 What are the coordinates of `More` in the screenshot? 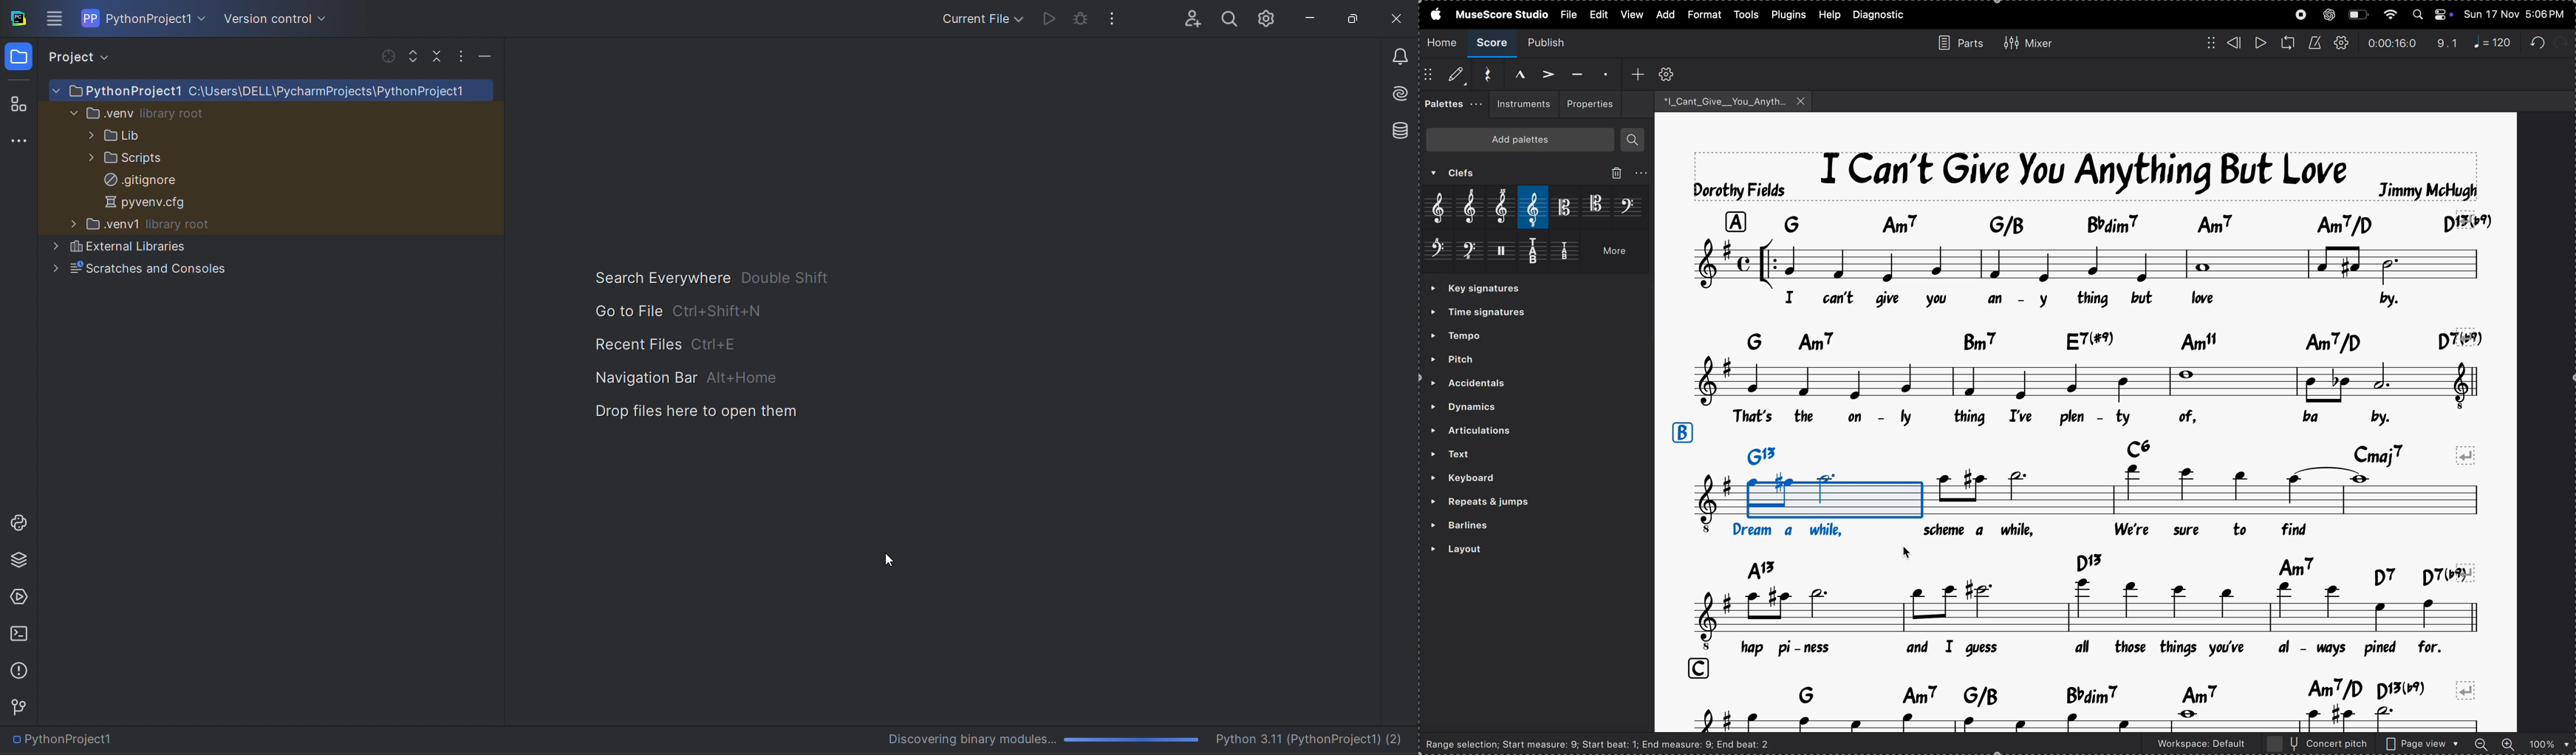 It's located at (1618, 254).